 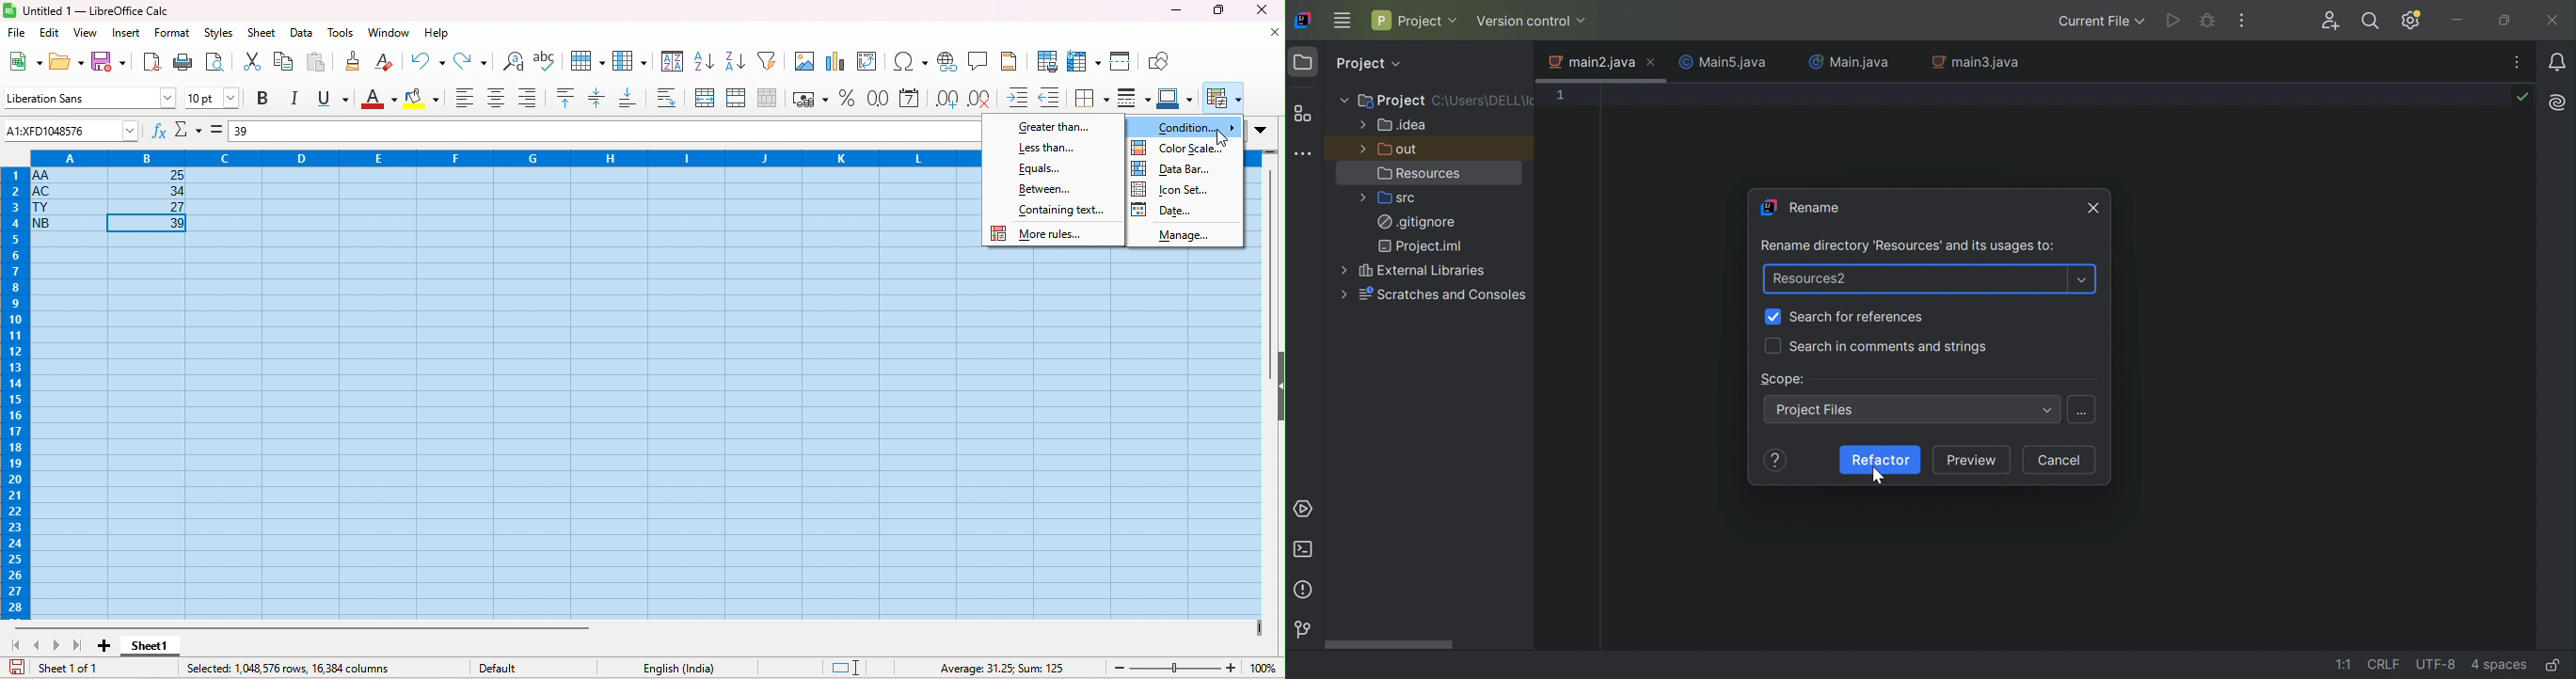 I want to click on icon set, so click(x=1182, y=189).